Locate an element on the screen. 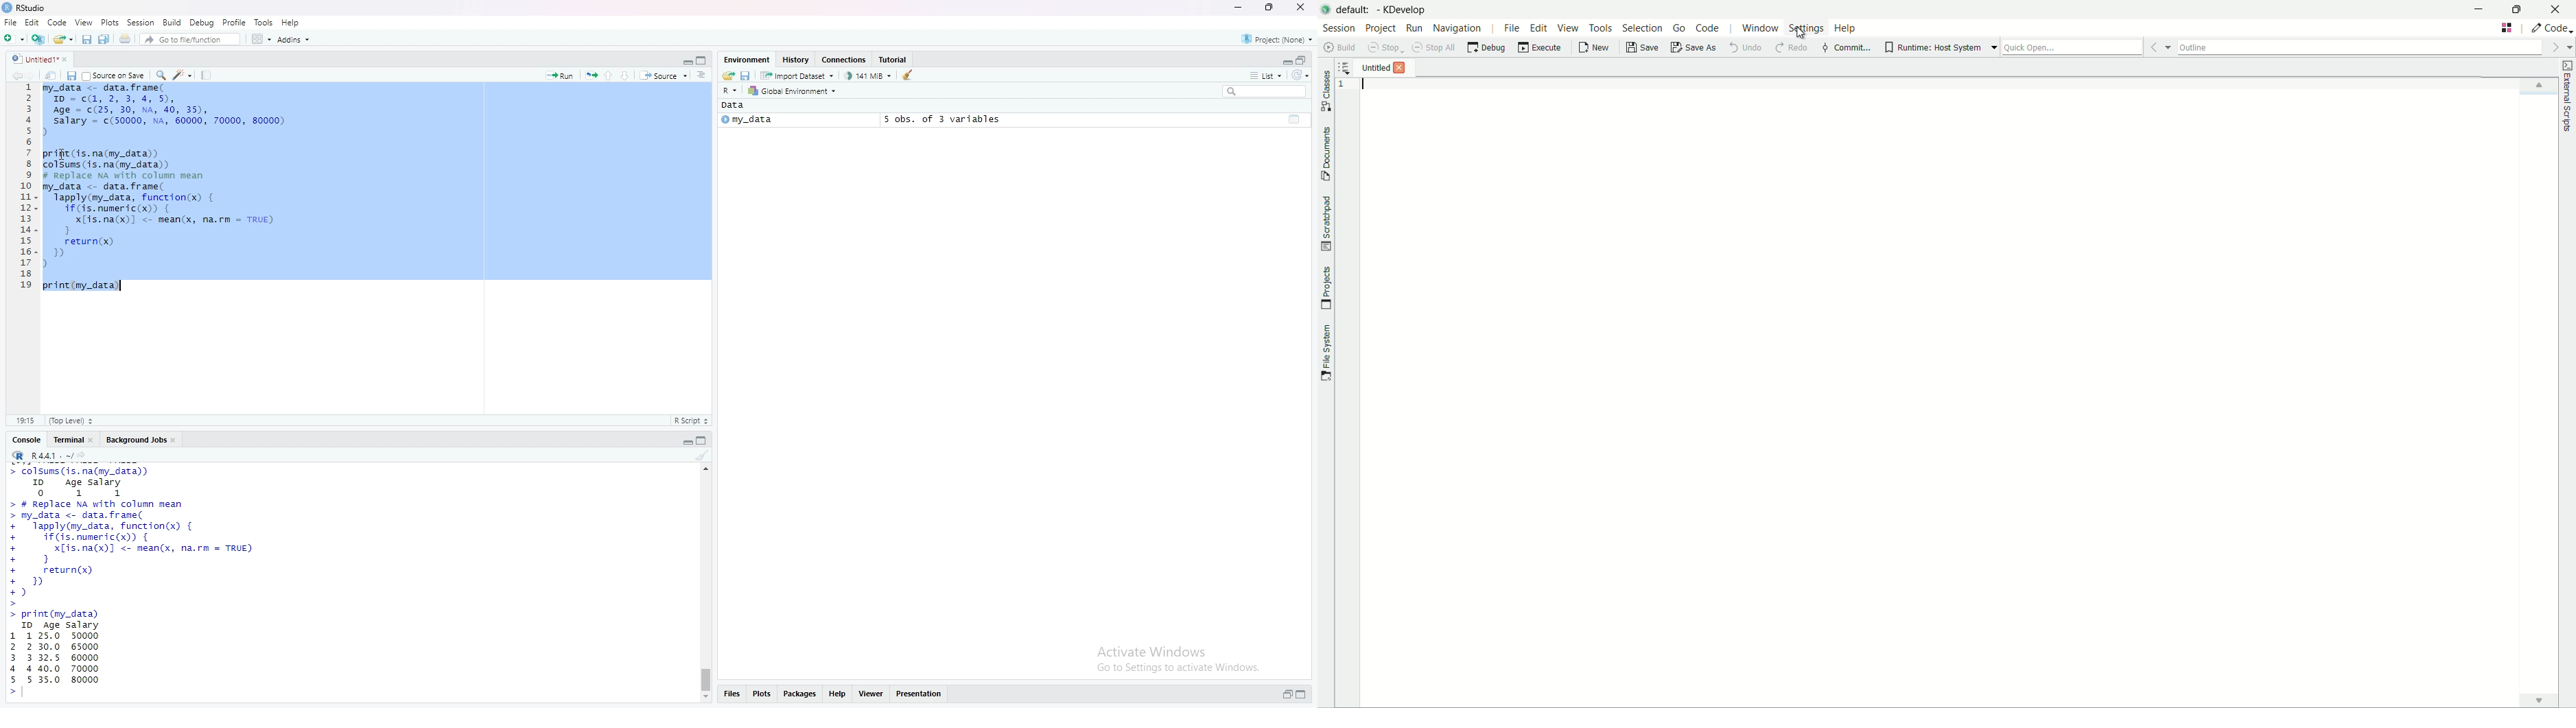 The width and height of the screenshot is (2576, 728). clear object from the workspace is located at coordinates (909, 75).